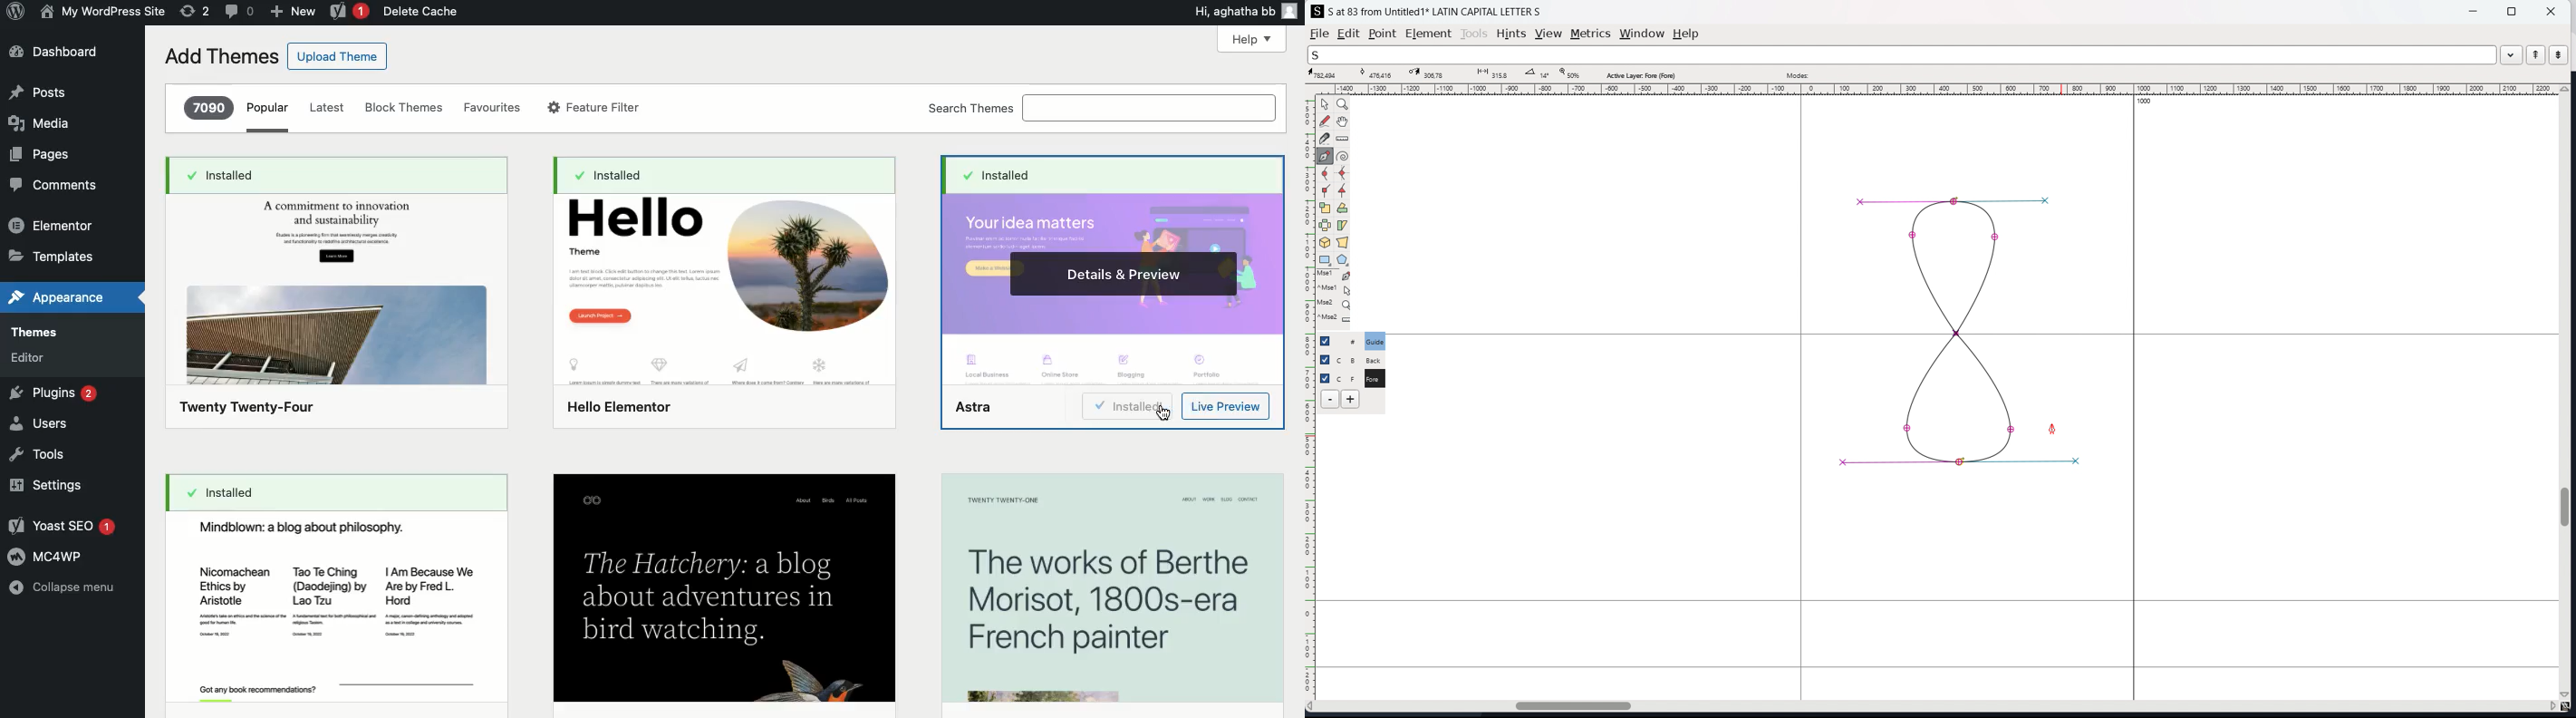  I want to click on logo, so click(1317, 11).